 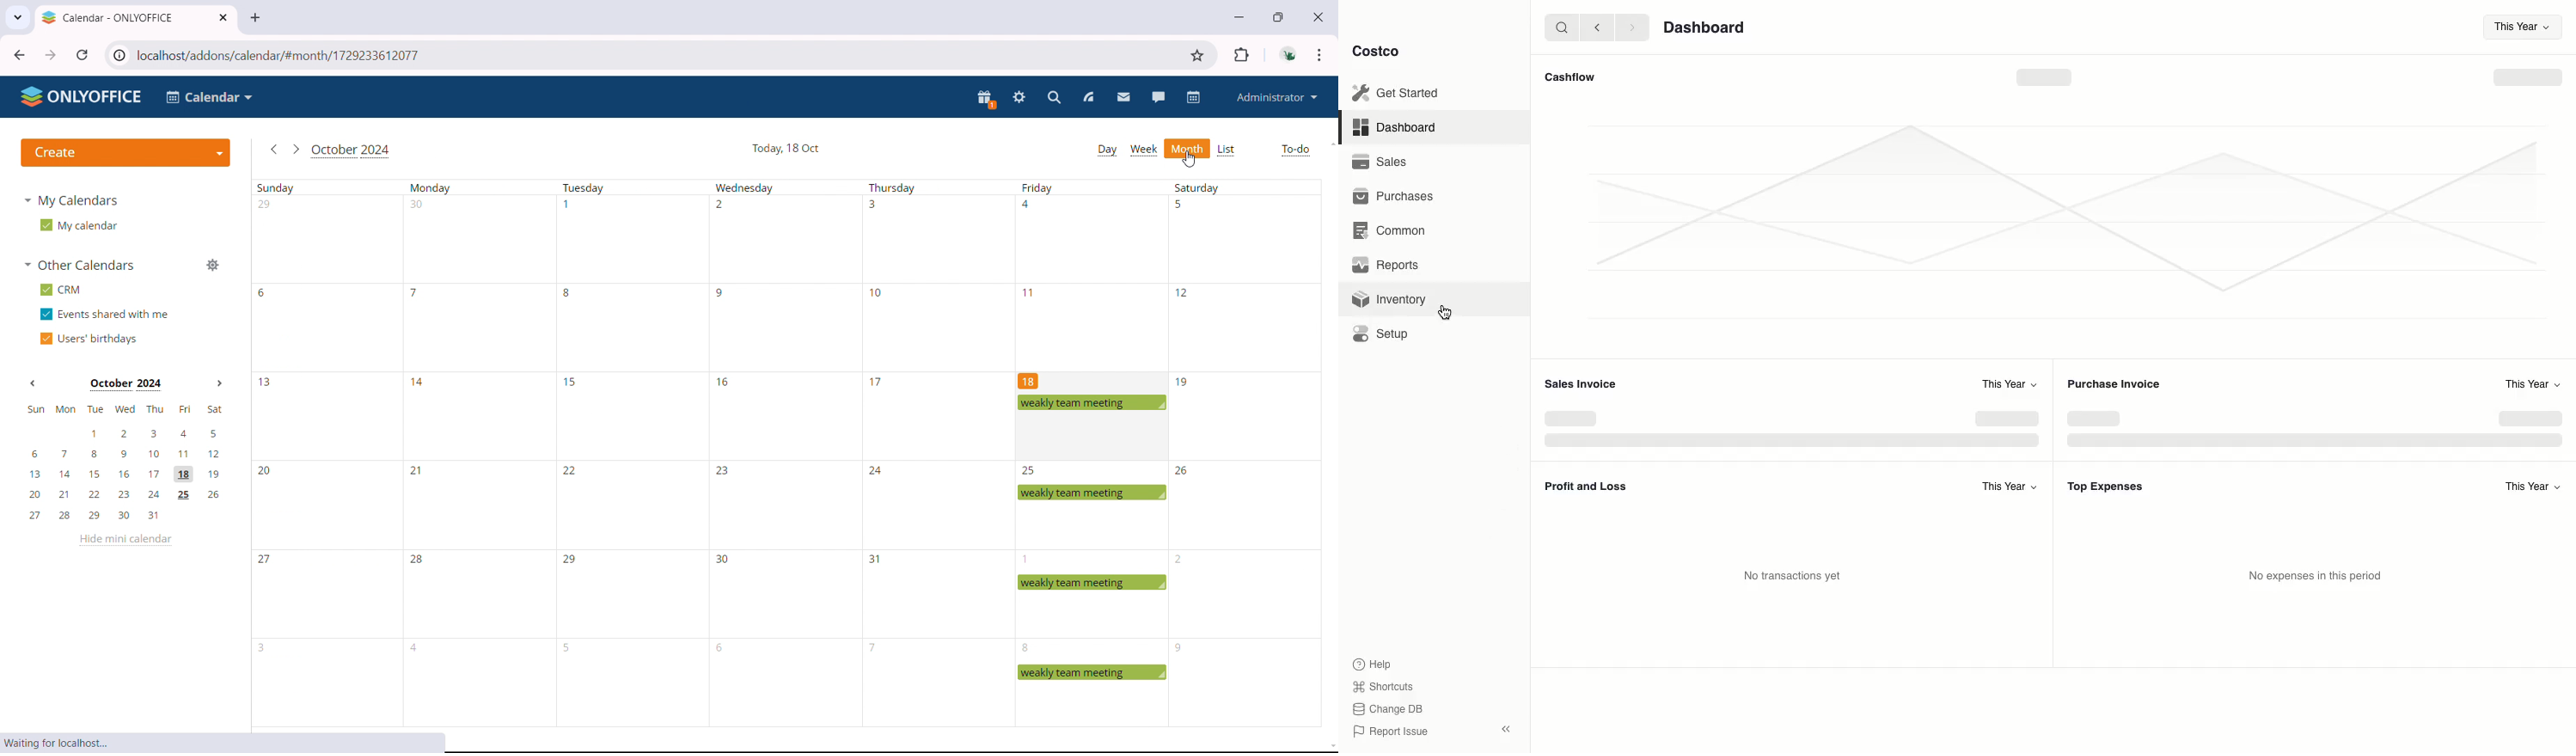 I want to click on No transactions yet, so click(x=1794, y=576).